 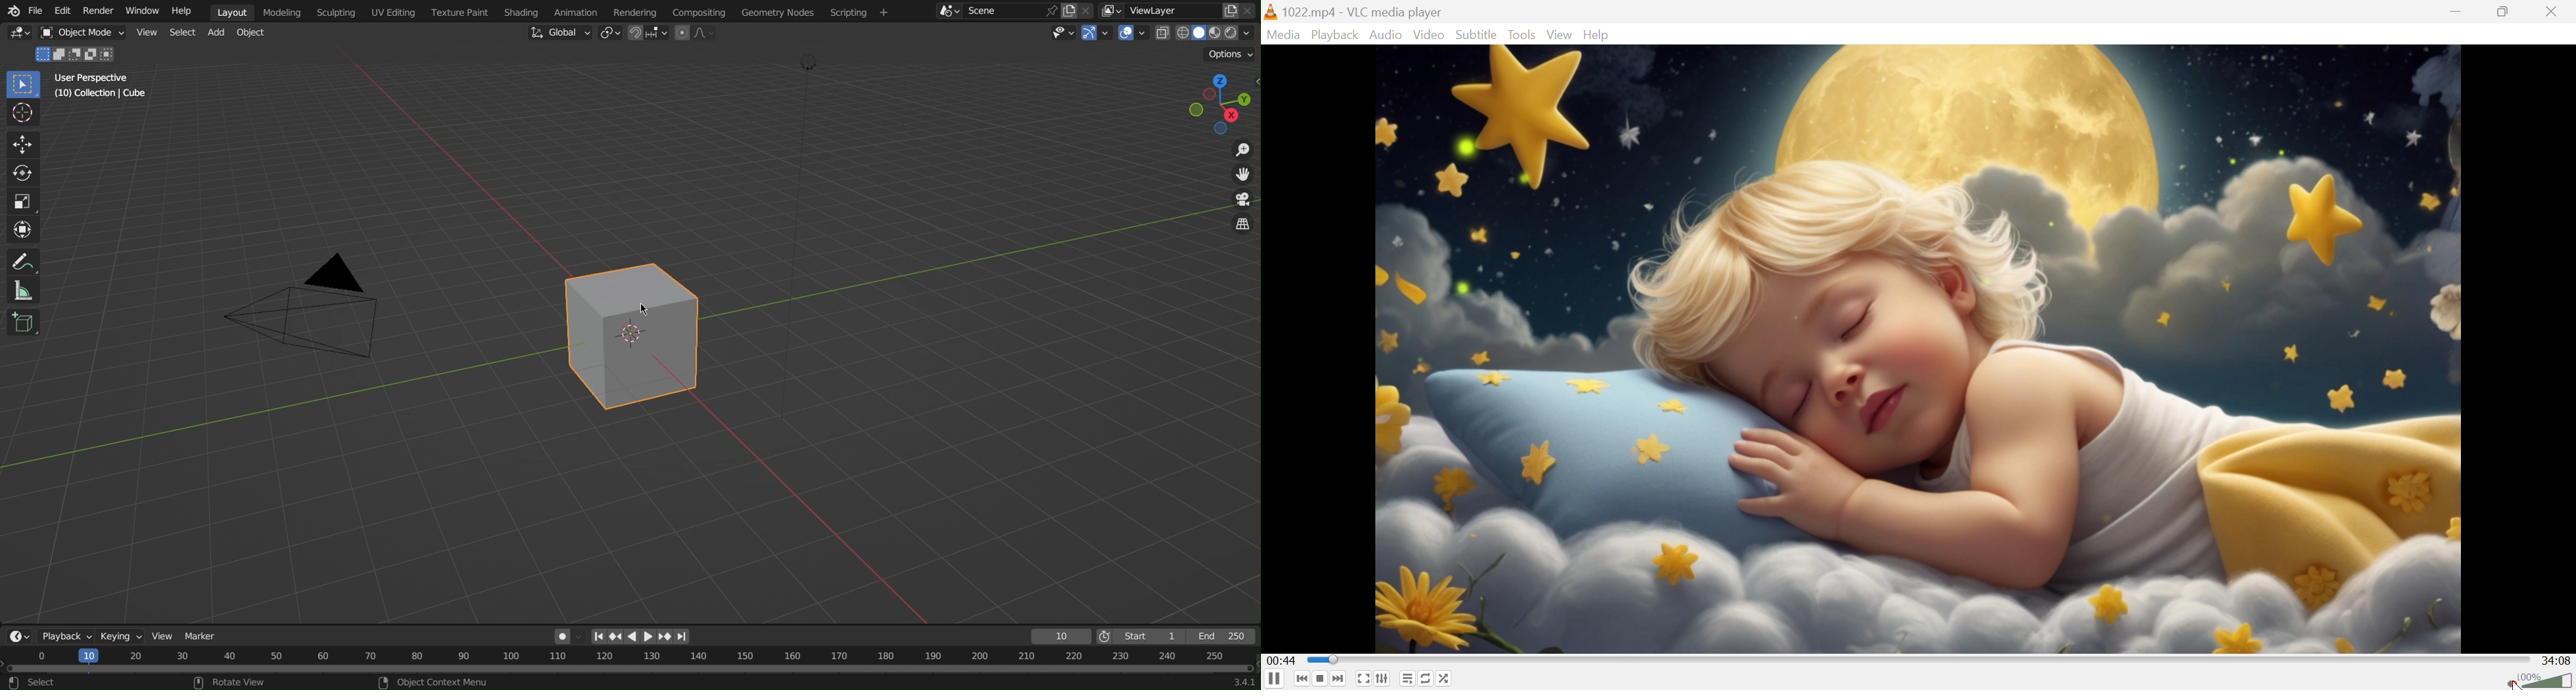 I want to click on Camera View, so click(x=1241, y=202).